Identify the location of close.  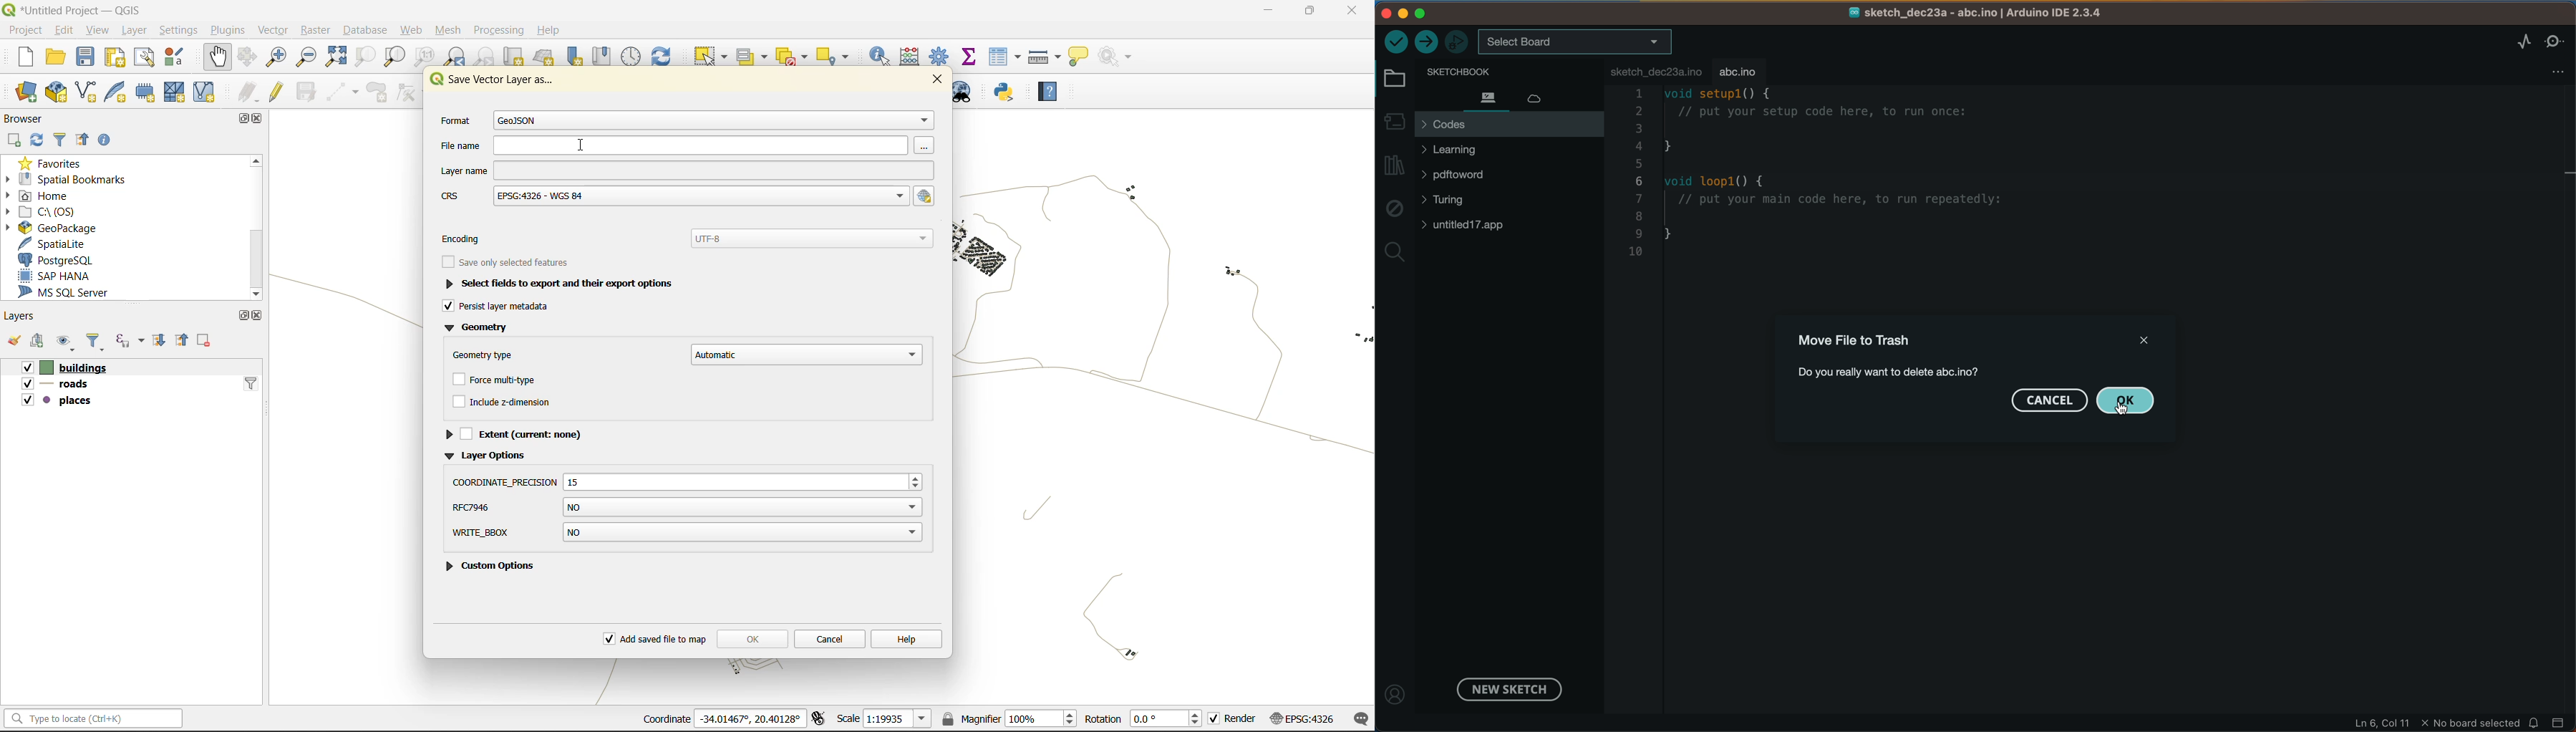
(262, 120).